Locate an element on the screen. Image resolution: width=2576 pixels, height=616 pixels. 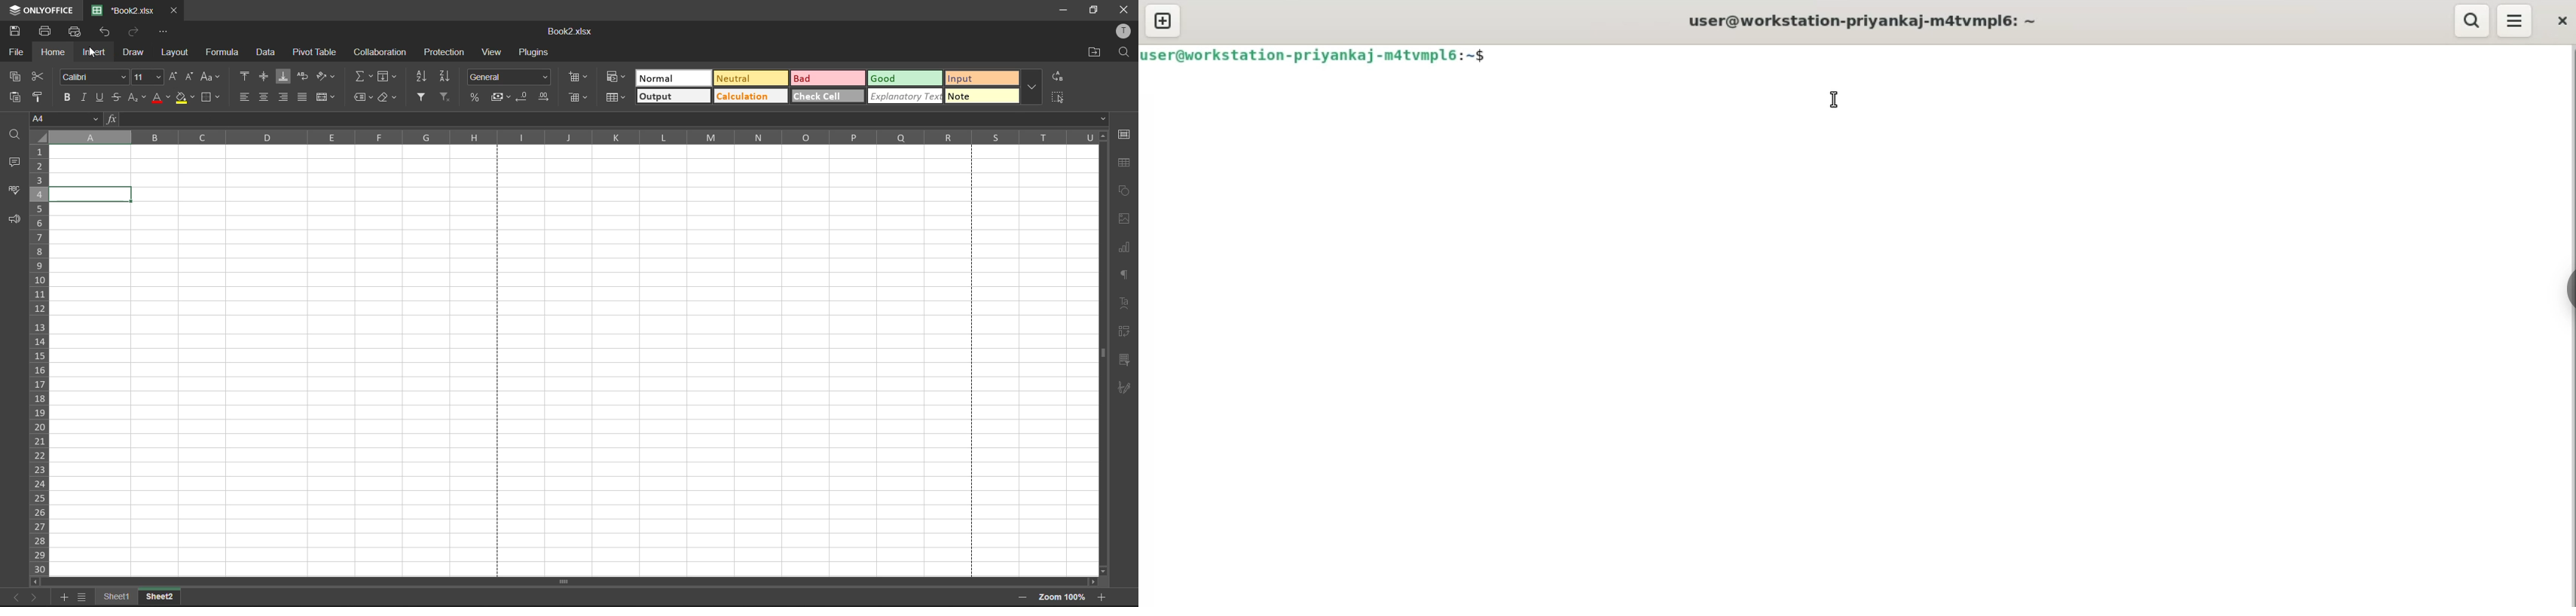
underline is located at coordinates (99, 97).